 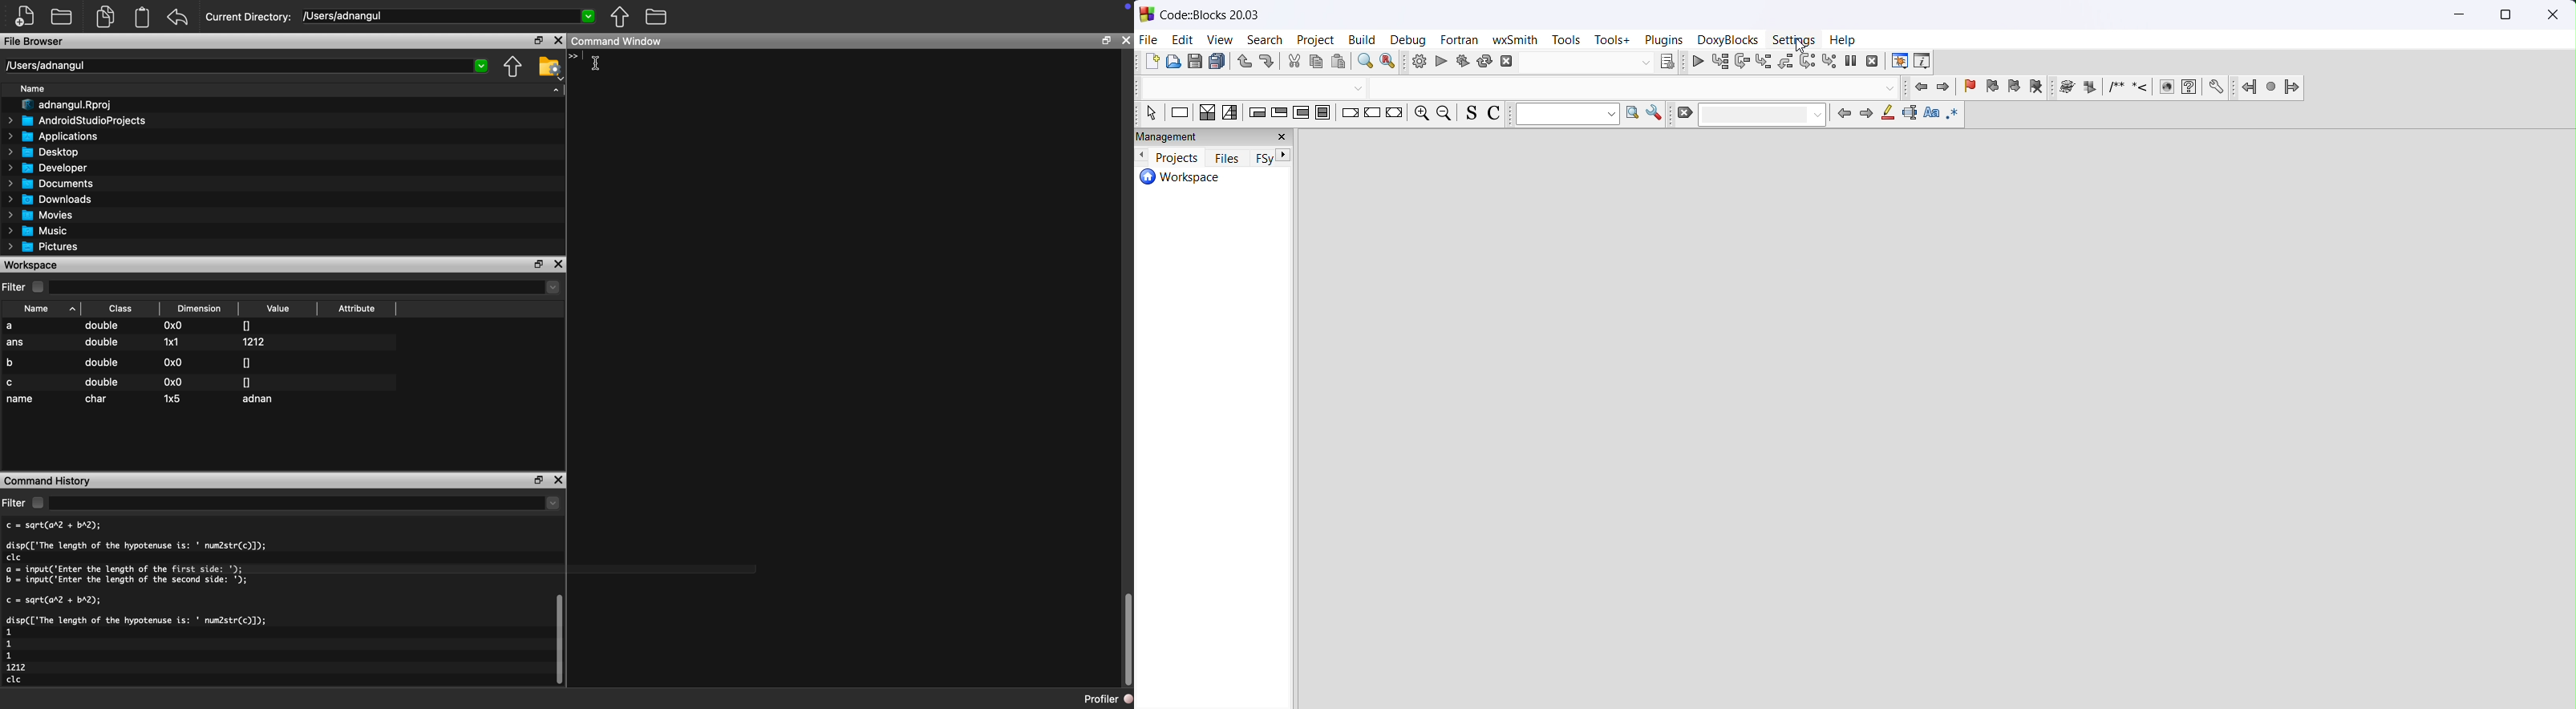 I want to click on save, so click(x=1197, y=62).